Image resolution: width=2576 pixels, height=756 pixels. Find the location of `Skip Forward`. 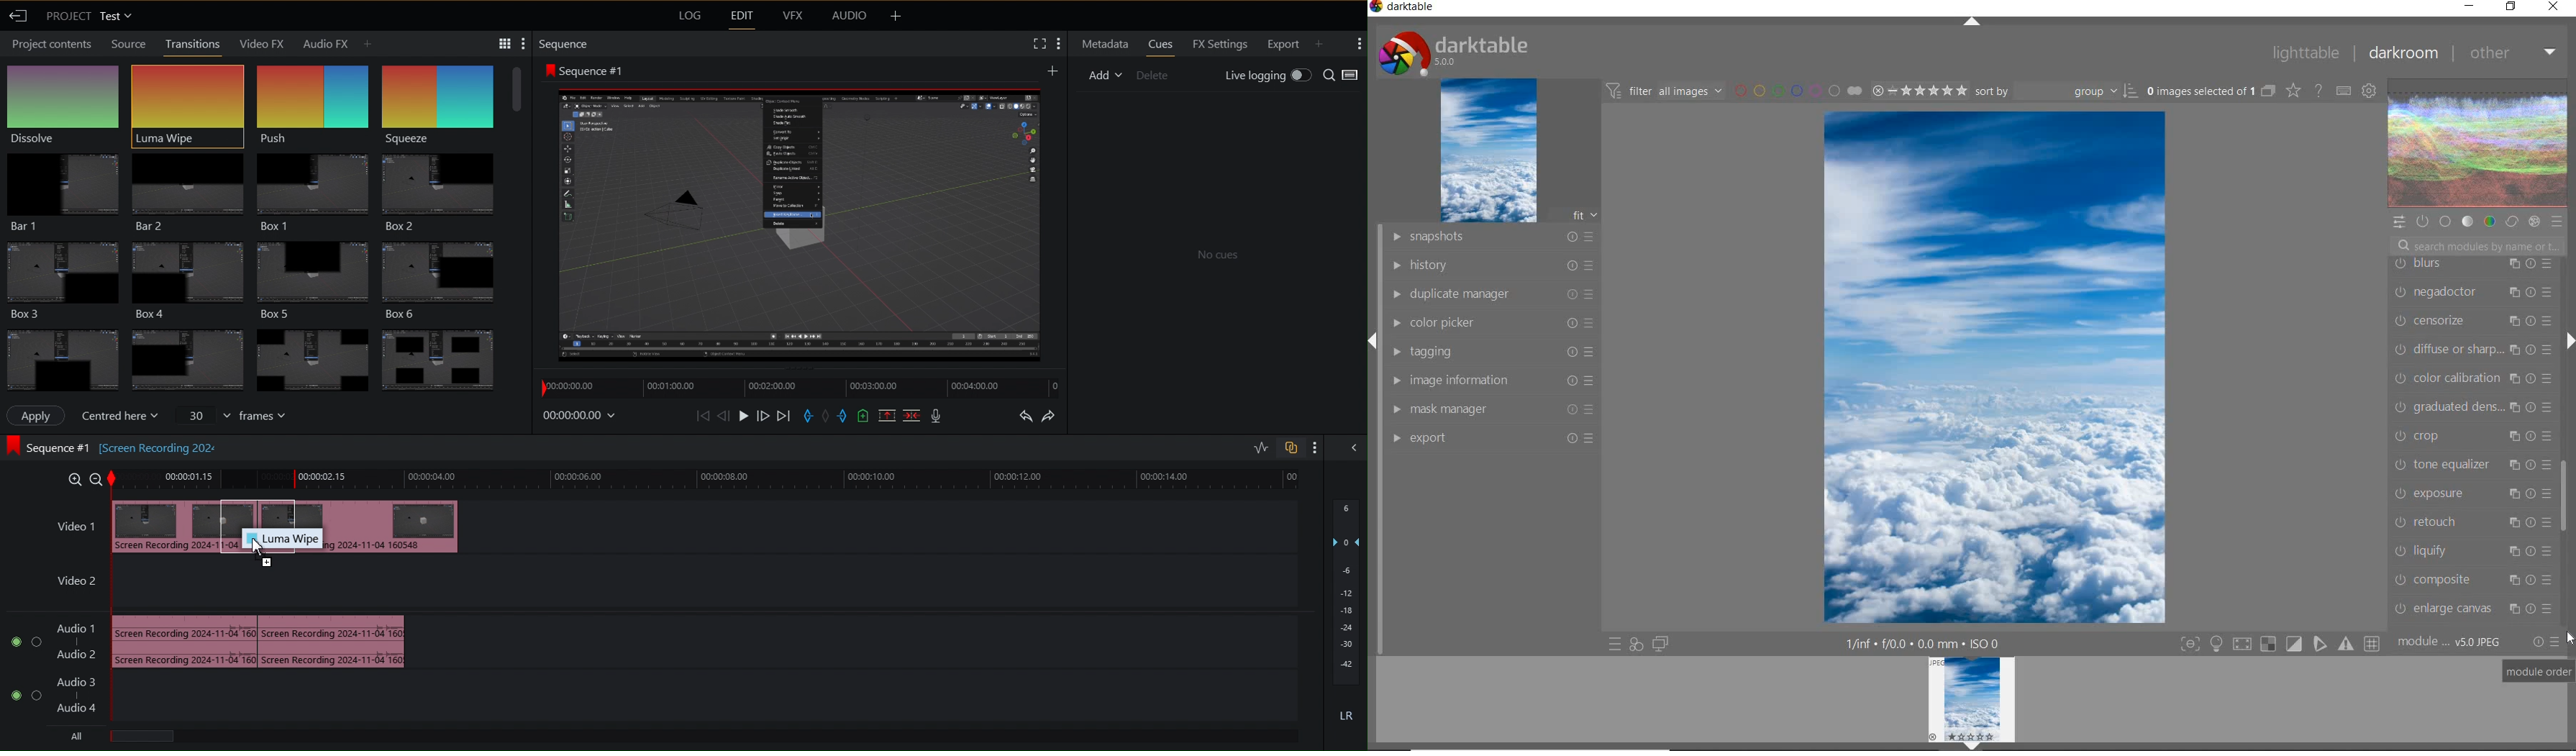

Skip Forward is located at coordinates (782, 416).